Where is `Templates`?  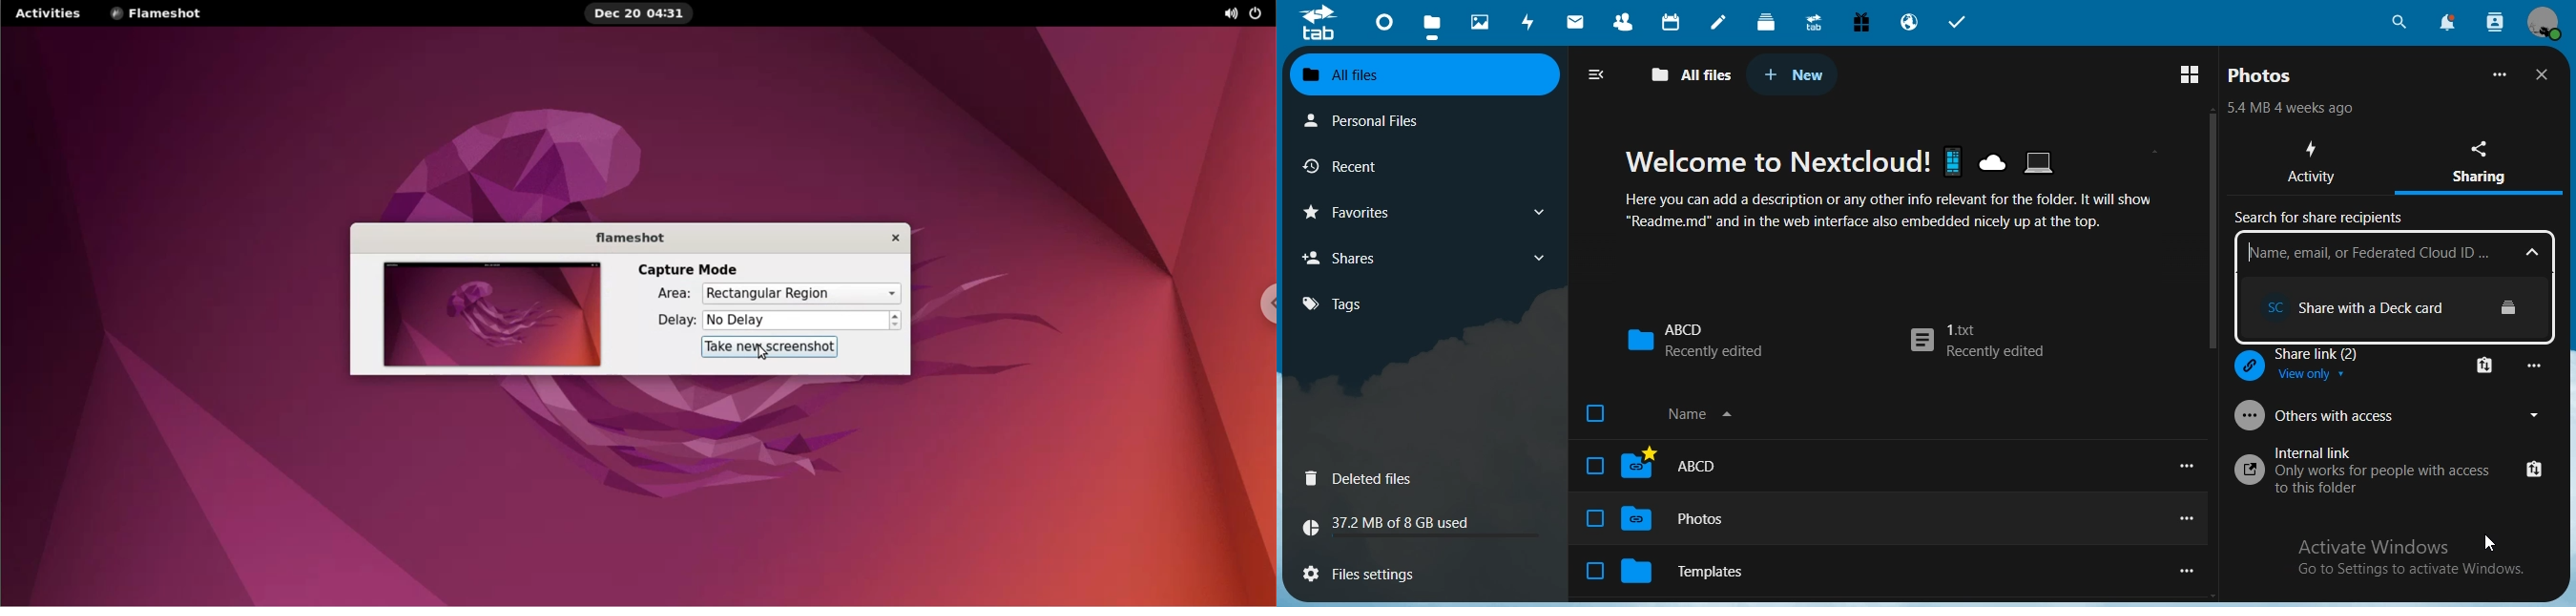 Templates is located at coordinates (1669, 571).